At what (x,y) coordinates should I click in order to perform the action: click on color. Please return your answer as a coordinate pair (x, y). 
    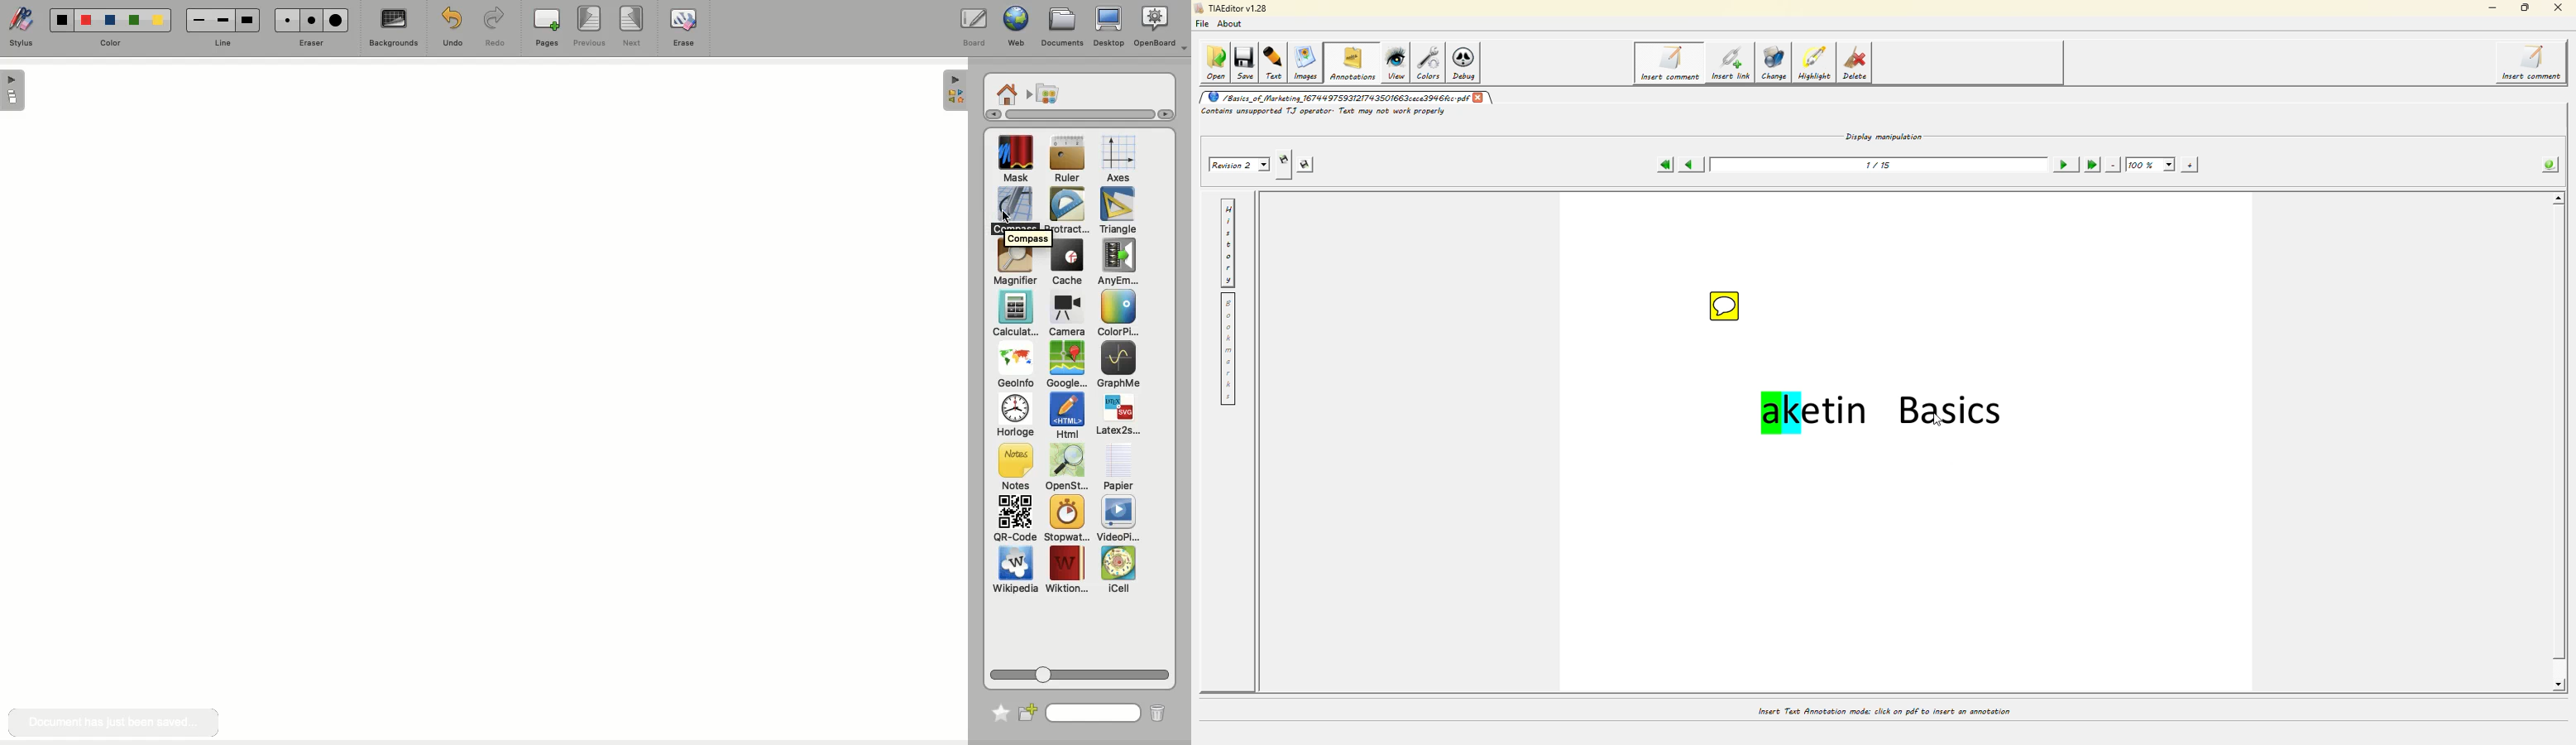
    Looking at the image, I should click on (110, 42).